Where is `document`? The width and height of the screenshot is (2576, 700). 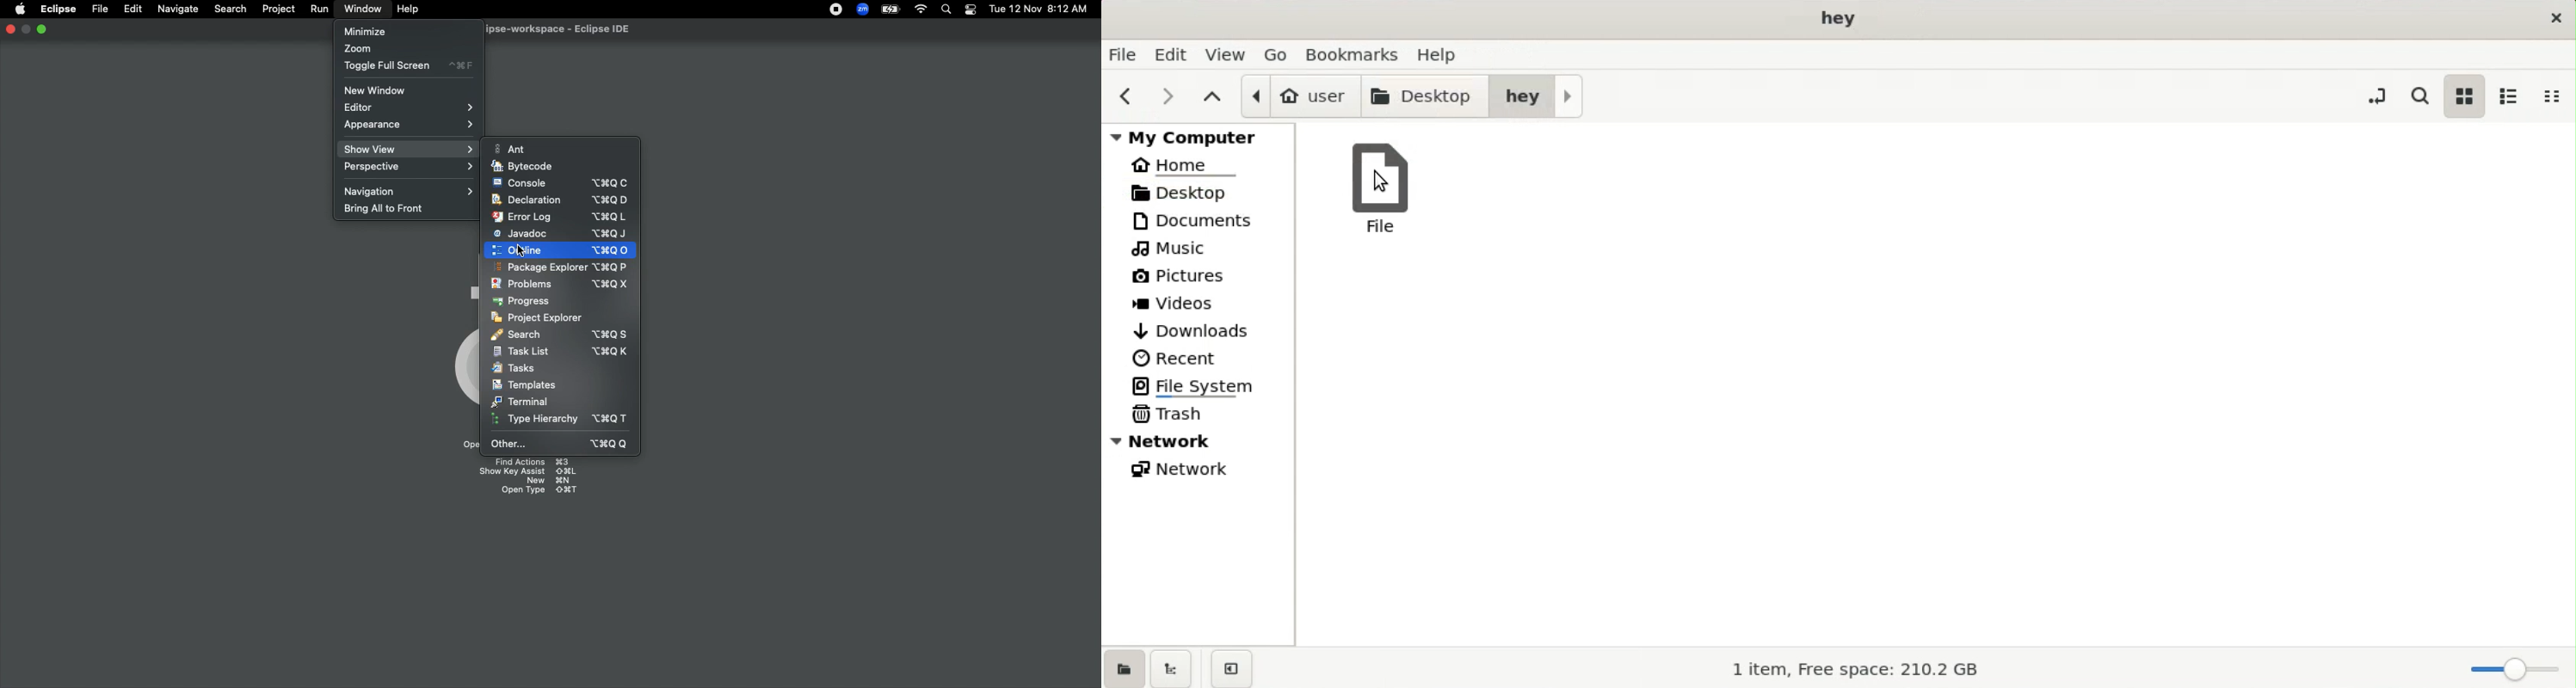
document is located at coordinates (1205, 220).